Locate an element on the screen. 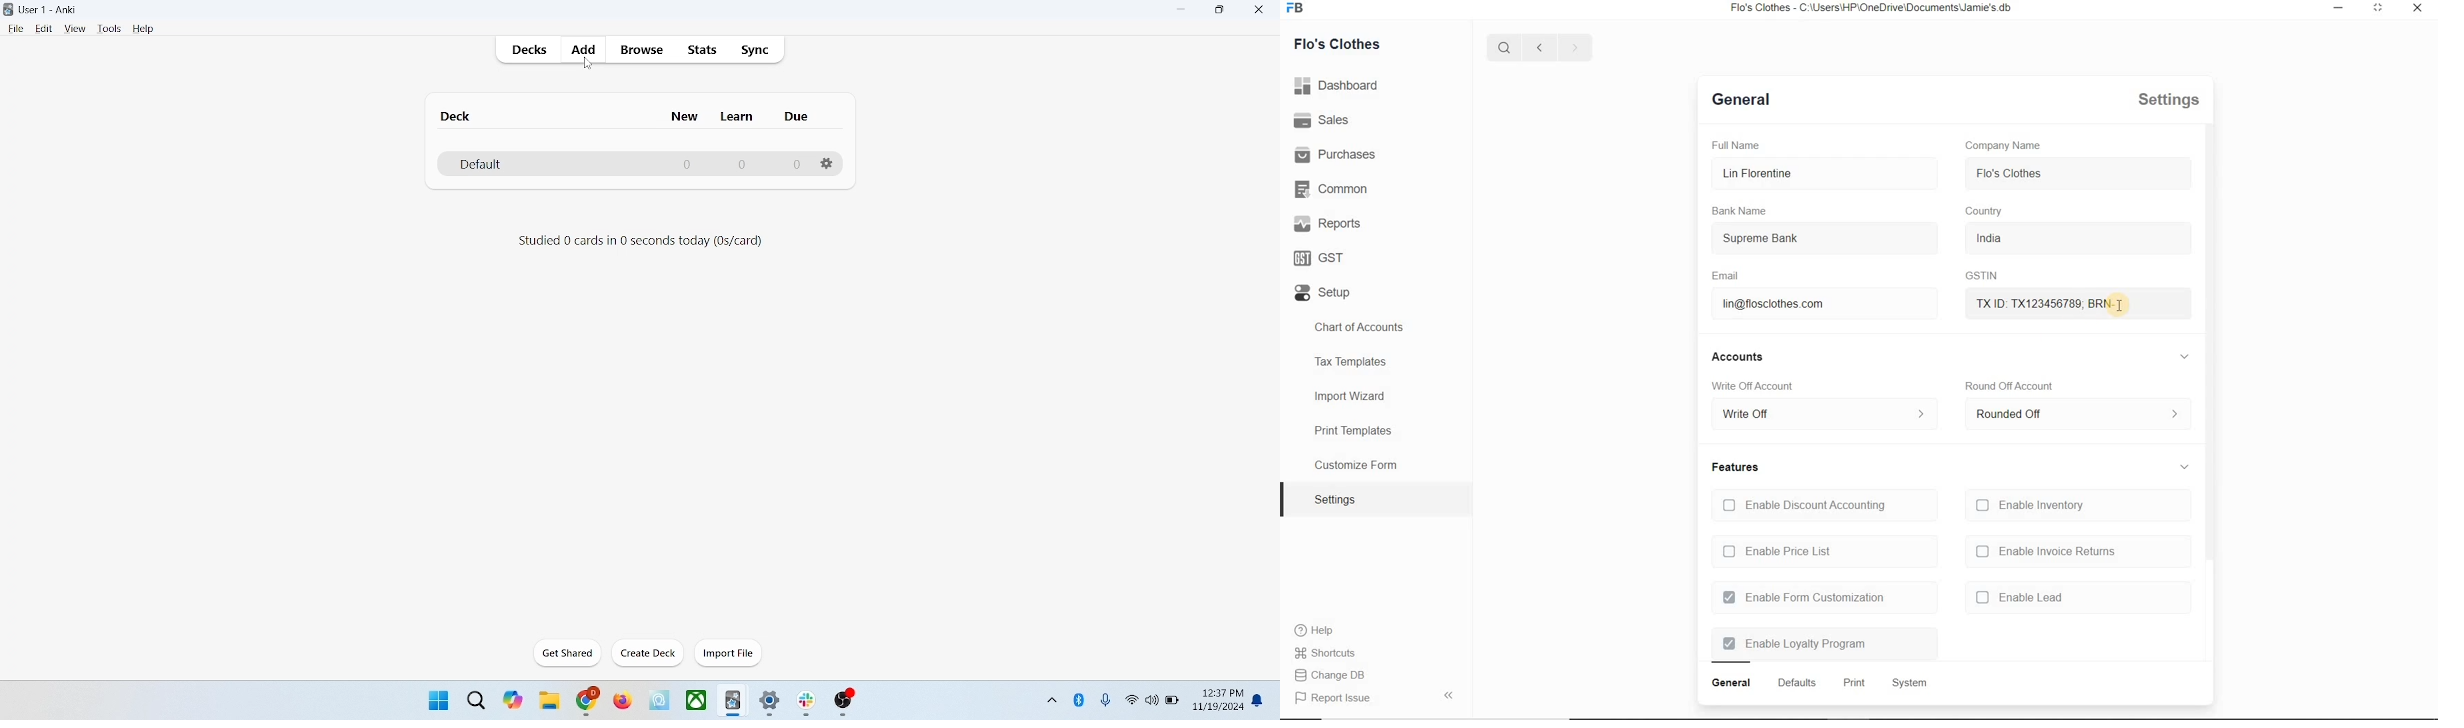  Enable Loyalty Program is located at coordinates (1795, 644).